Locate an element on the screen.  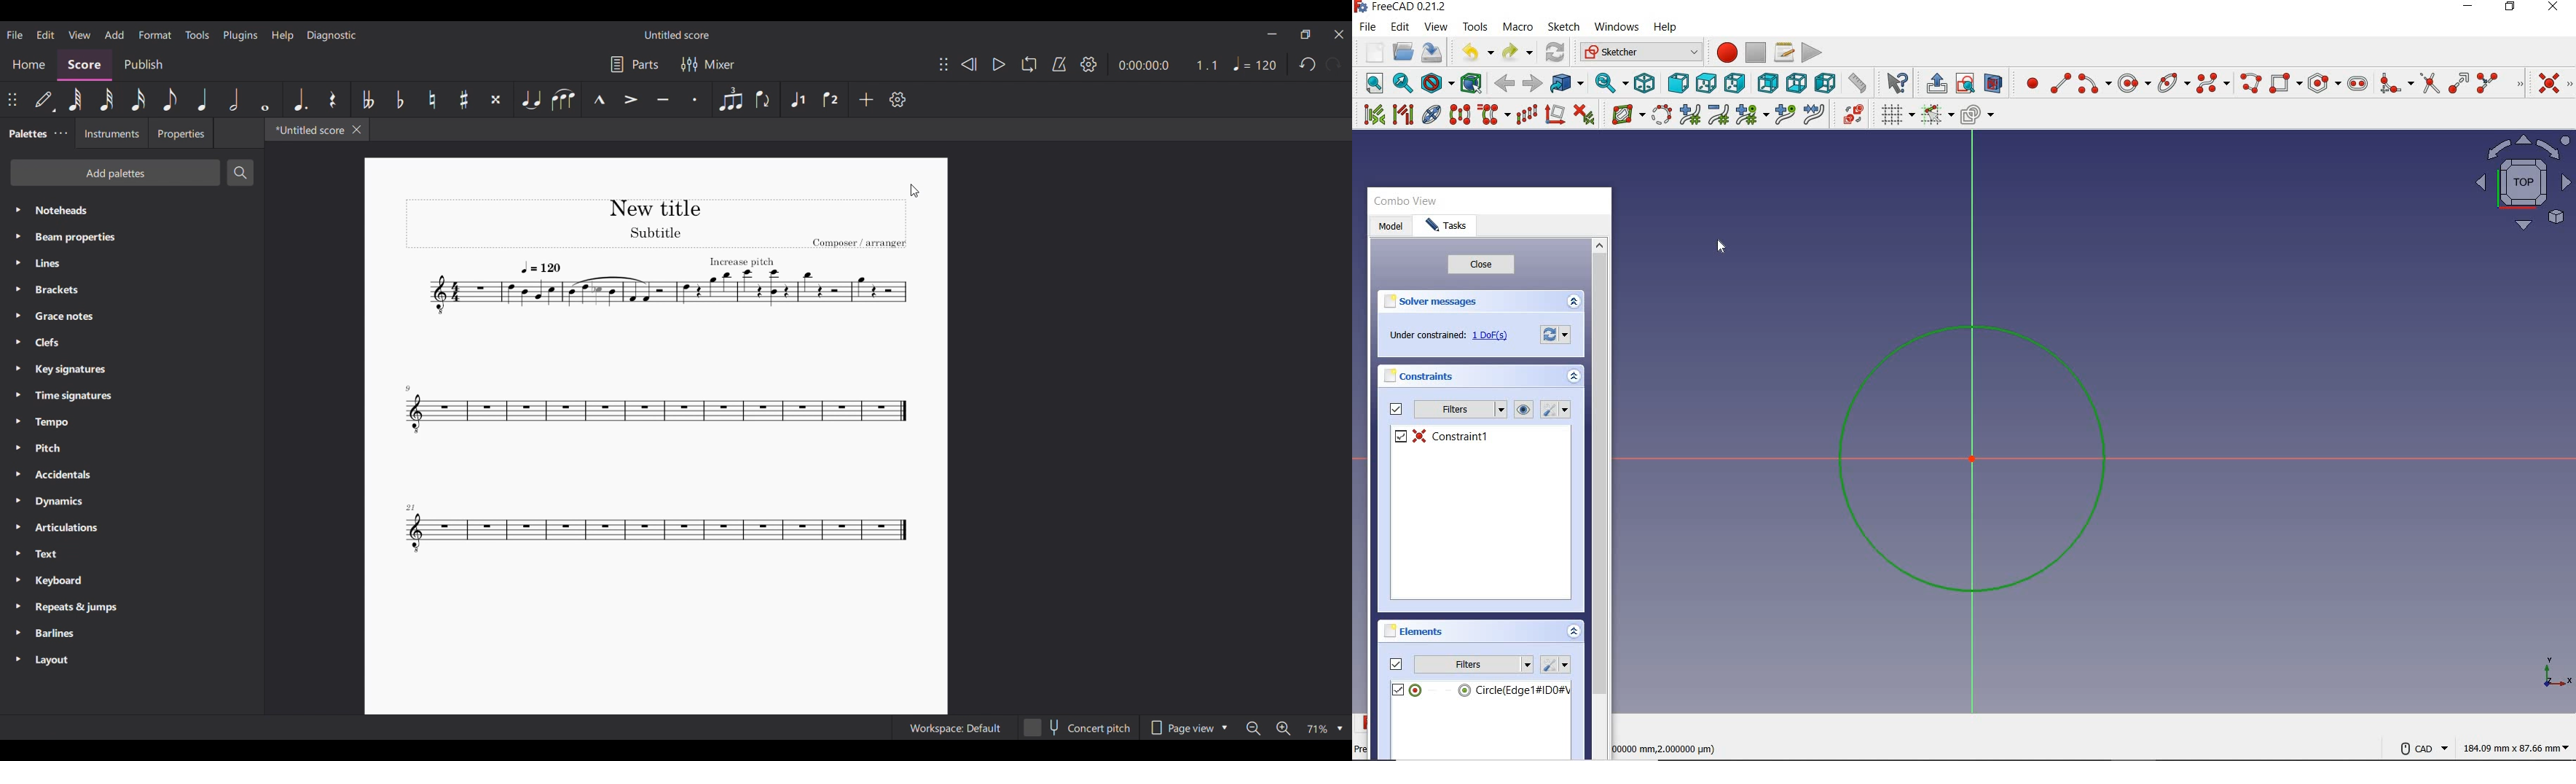
top is located at coordinates (1706, 82).